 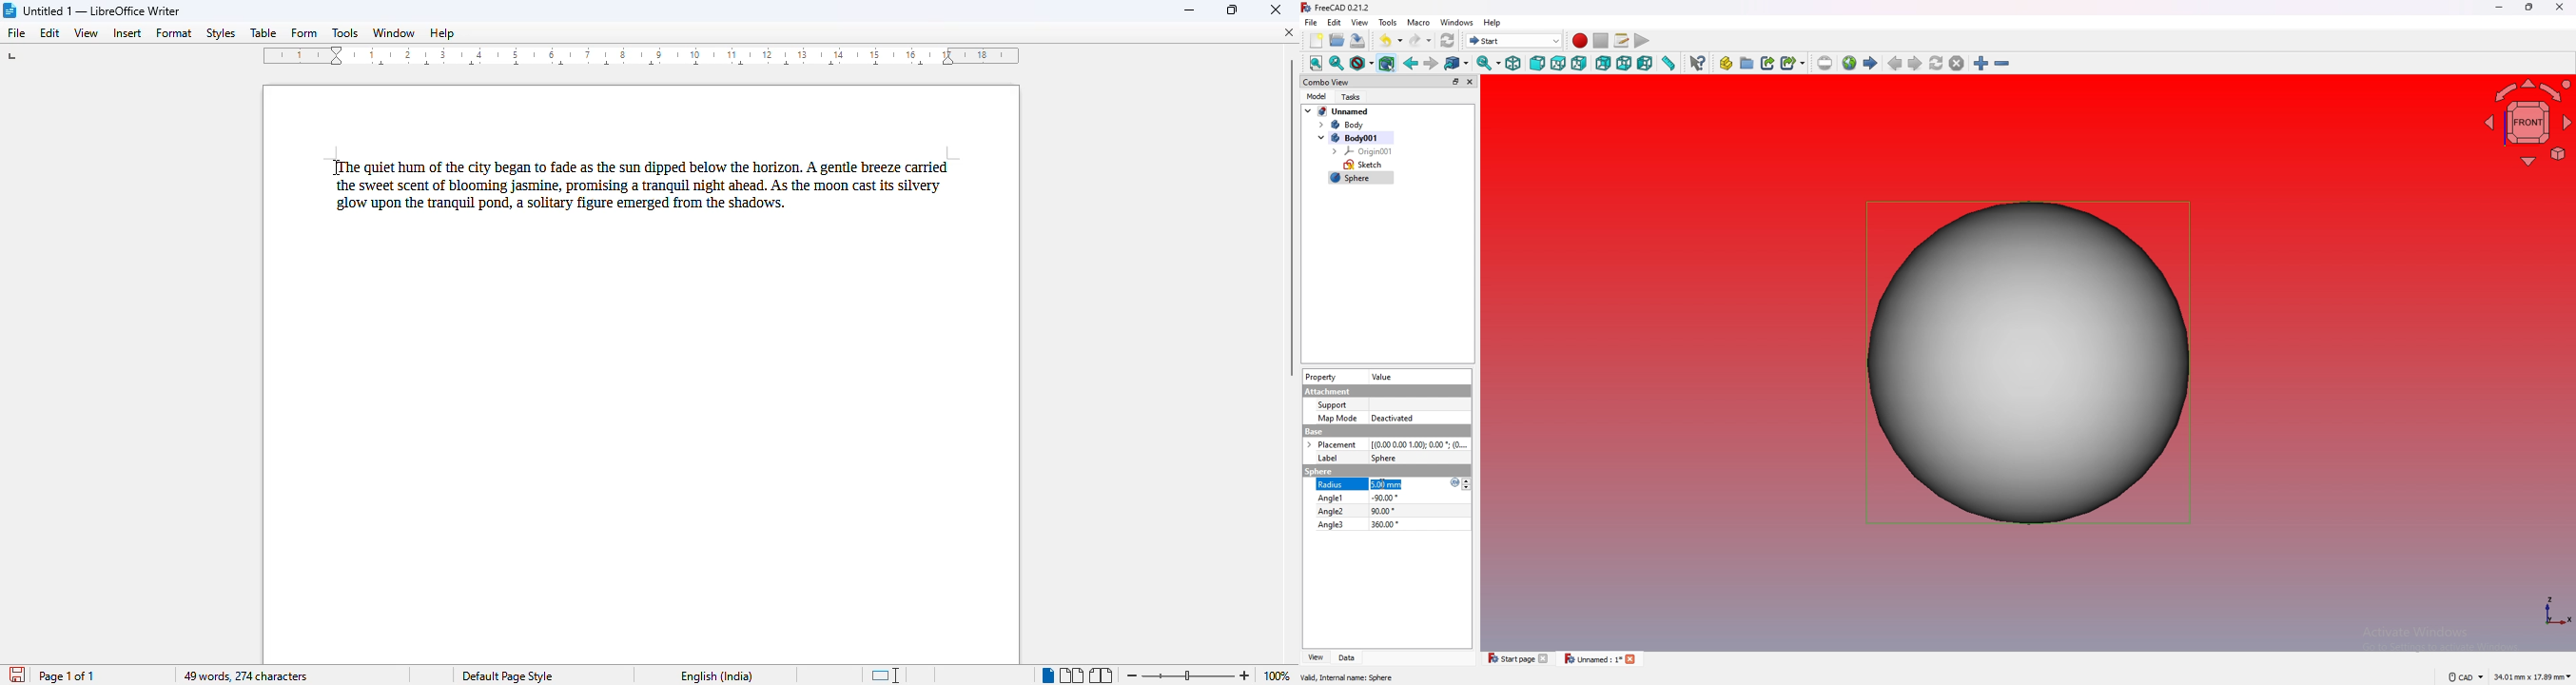 What do you see at coordinates (1537, 63) in the screenshot?
I see `front` at bounding box center [1537, 63].